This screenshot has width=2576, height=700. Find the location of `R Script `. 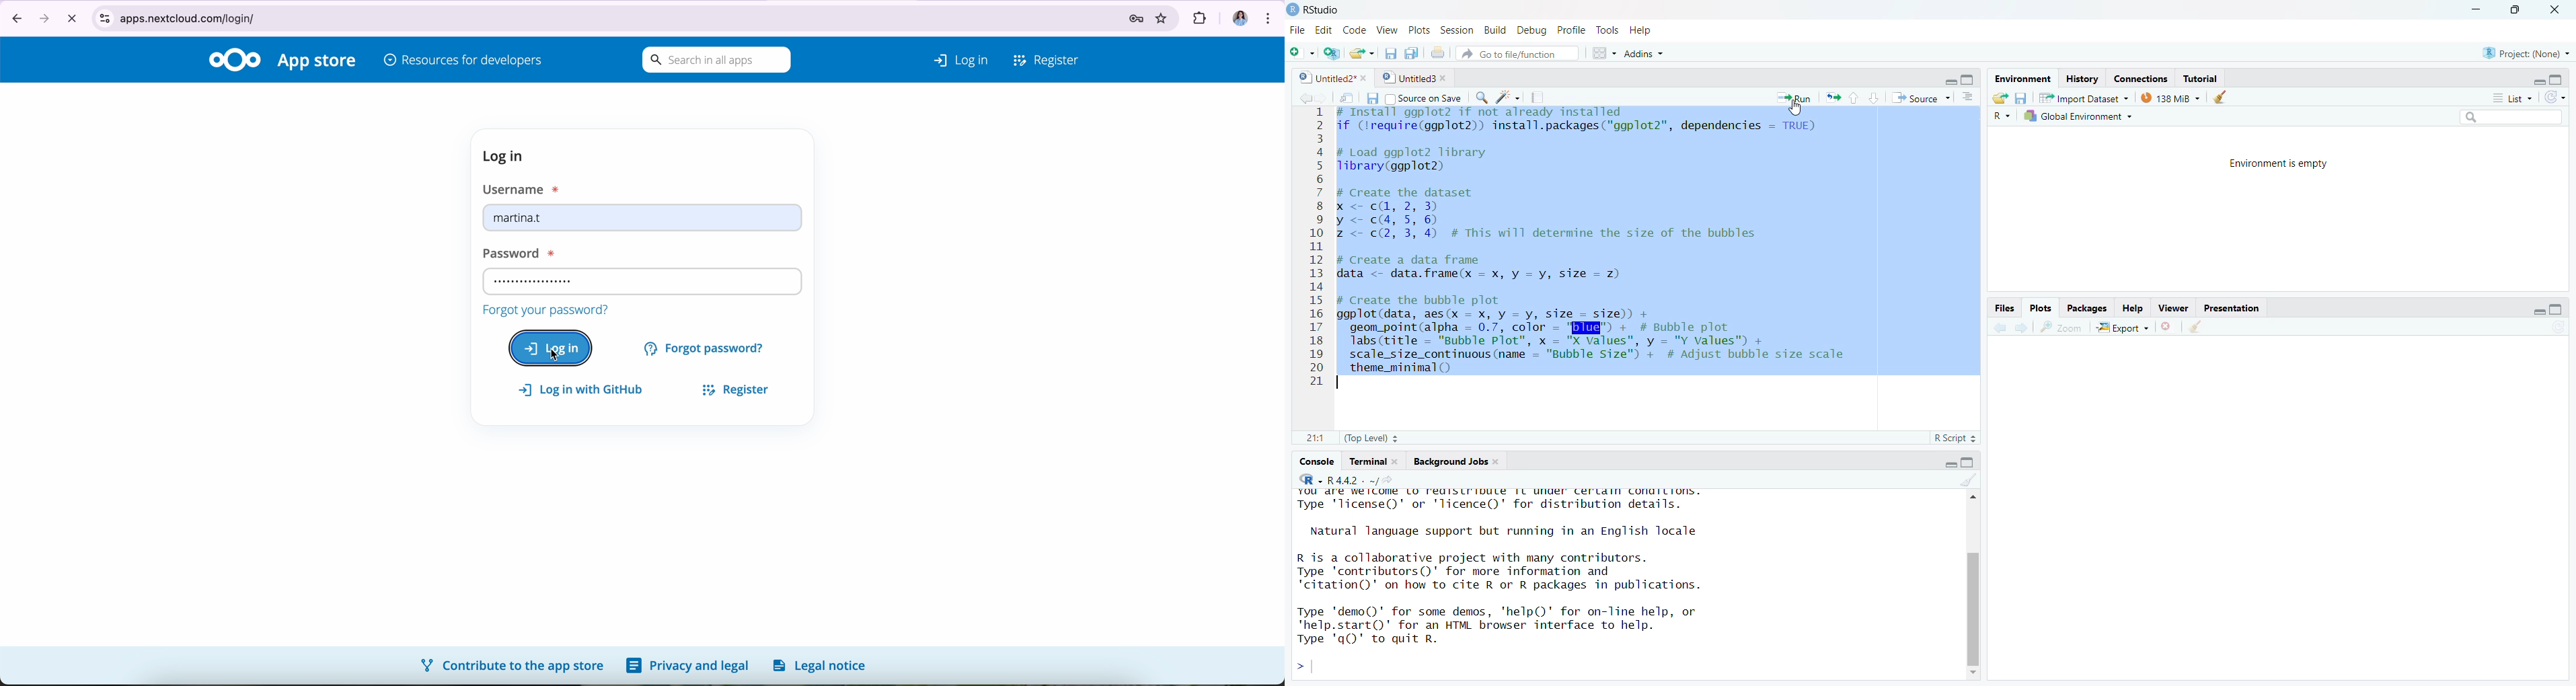

R Script  is located at coordinates (1951, 440).